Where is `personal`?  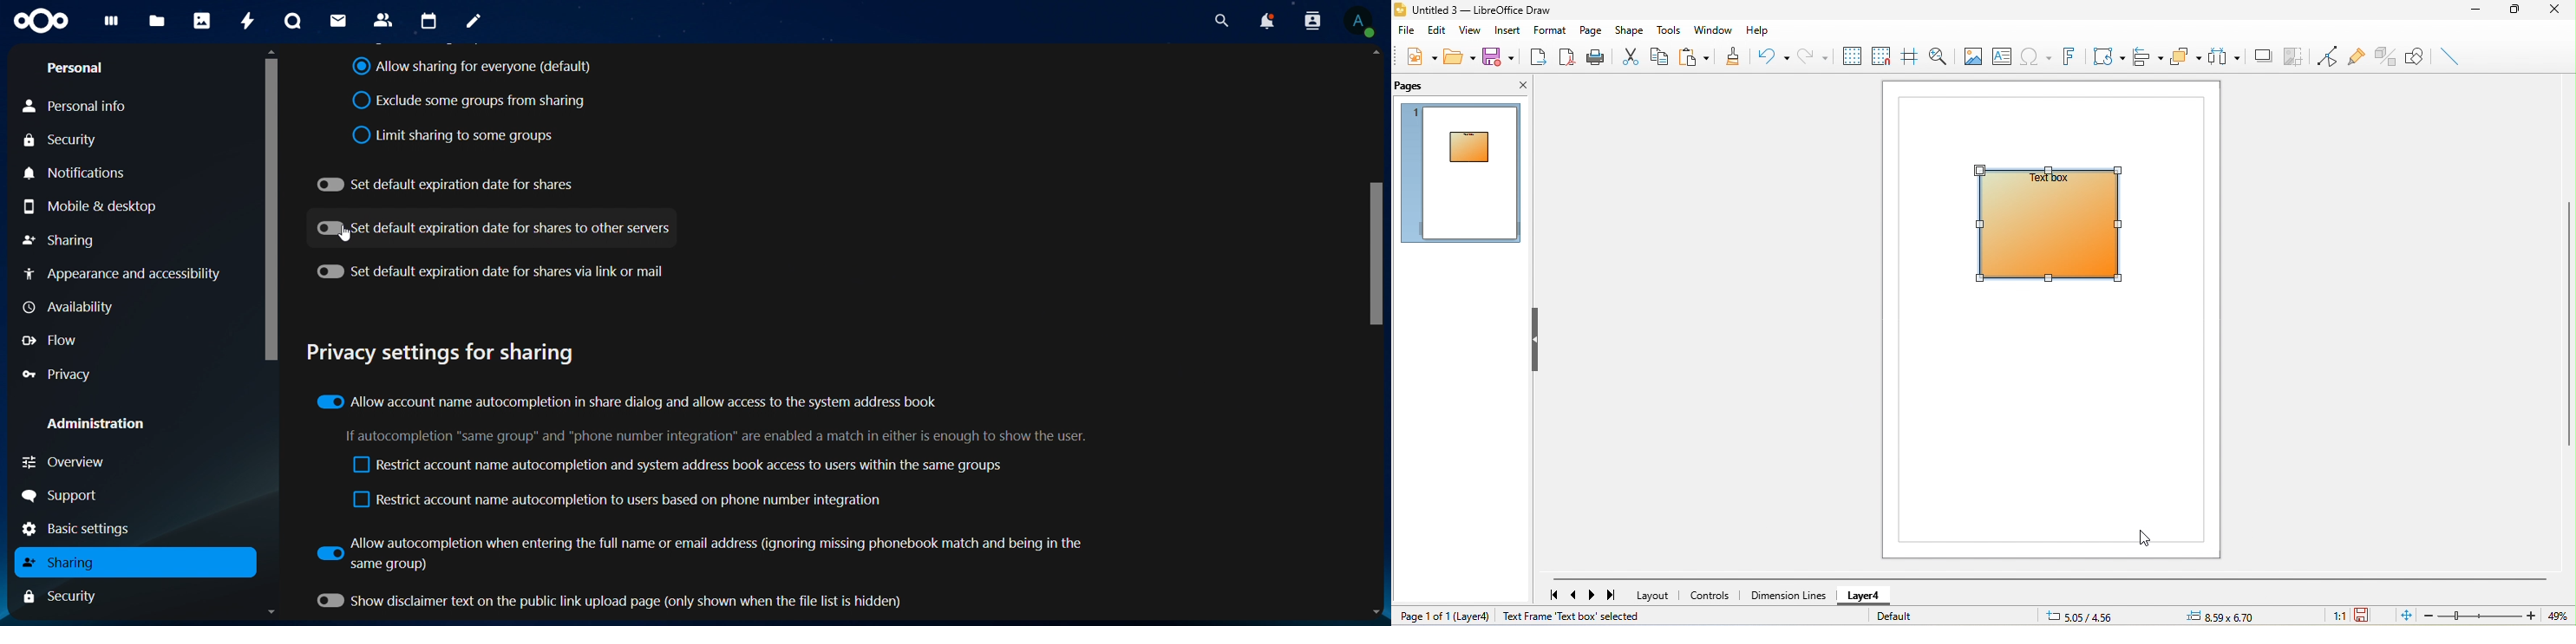
personal is located at coordinates (80, 68).